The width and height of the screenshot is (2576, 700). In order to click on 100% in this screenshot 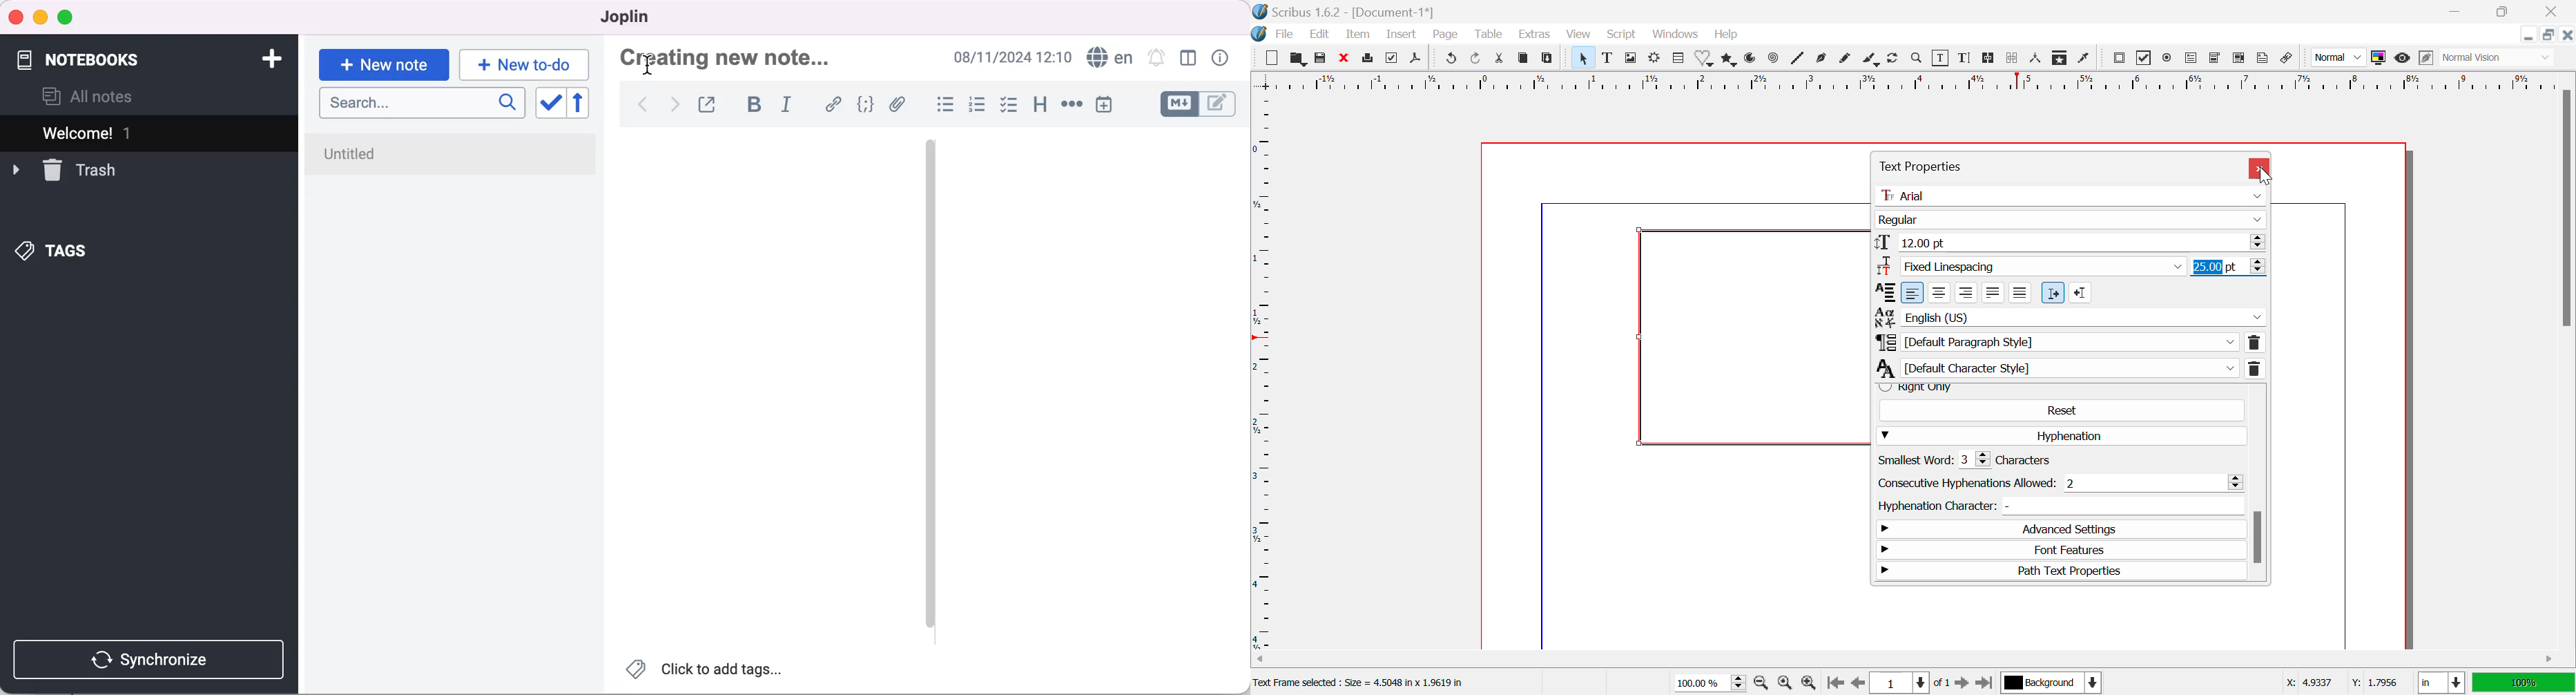, I will do `click(2522, 683)`.